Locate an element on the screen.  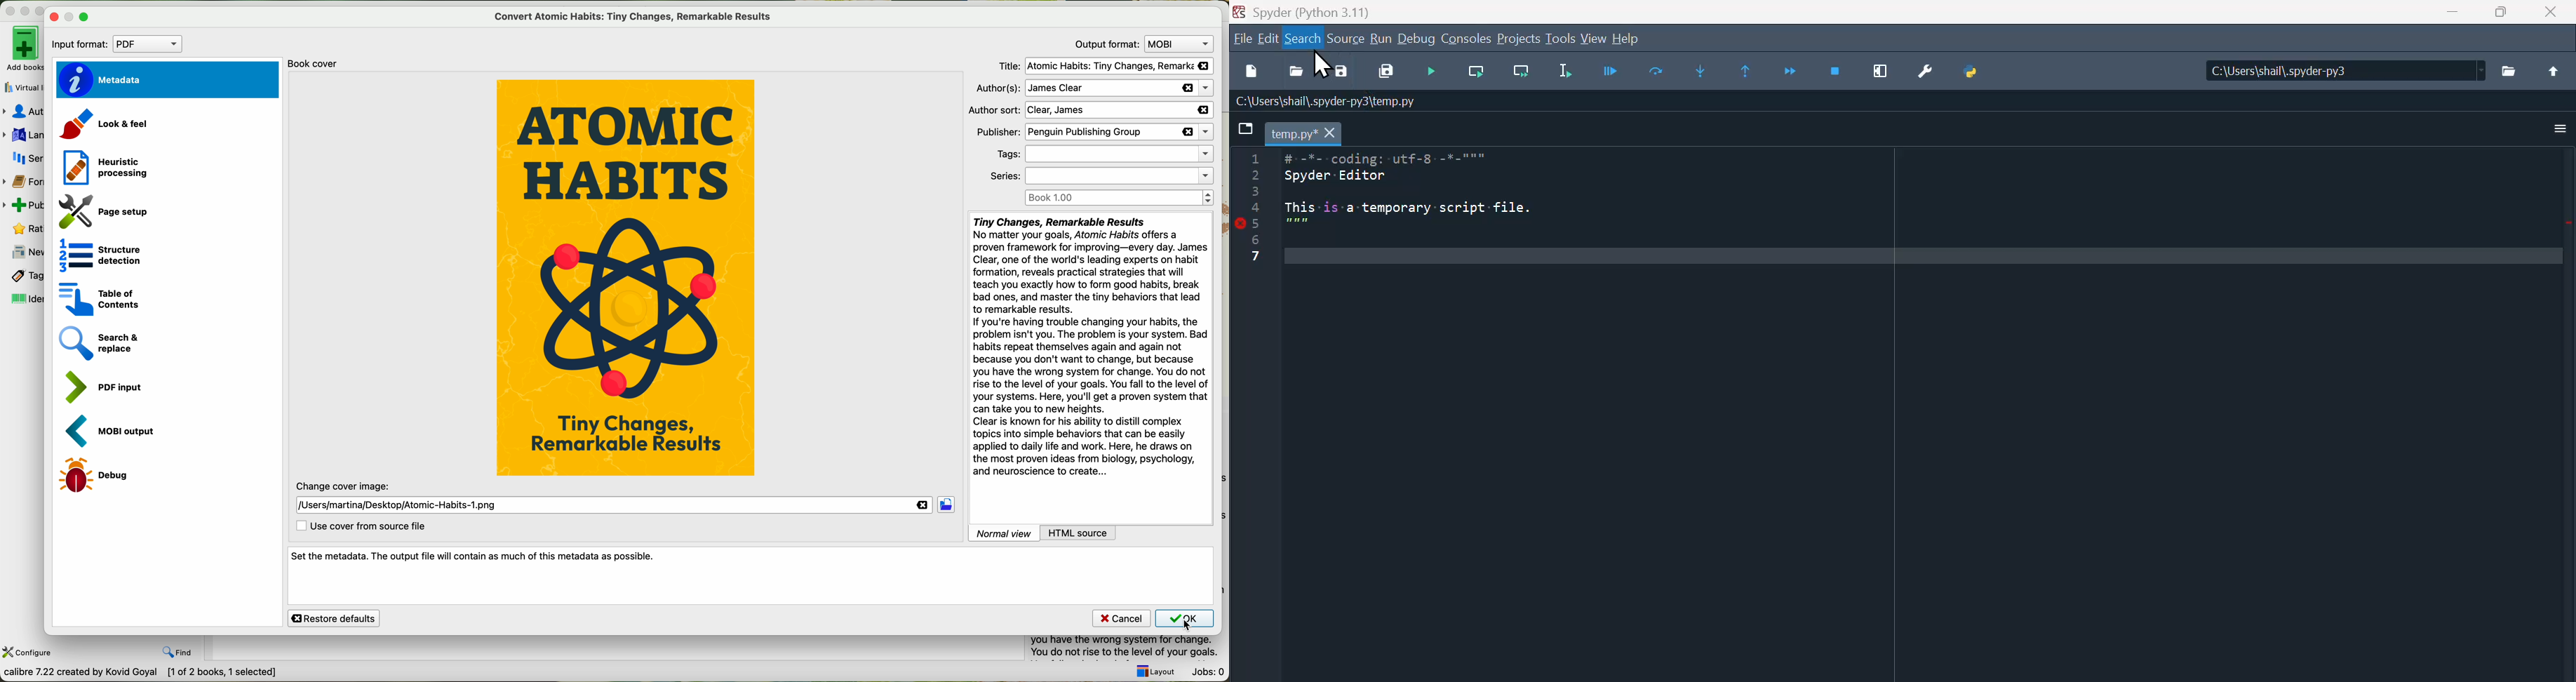
Search is located at coordinates (1305, 39).